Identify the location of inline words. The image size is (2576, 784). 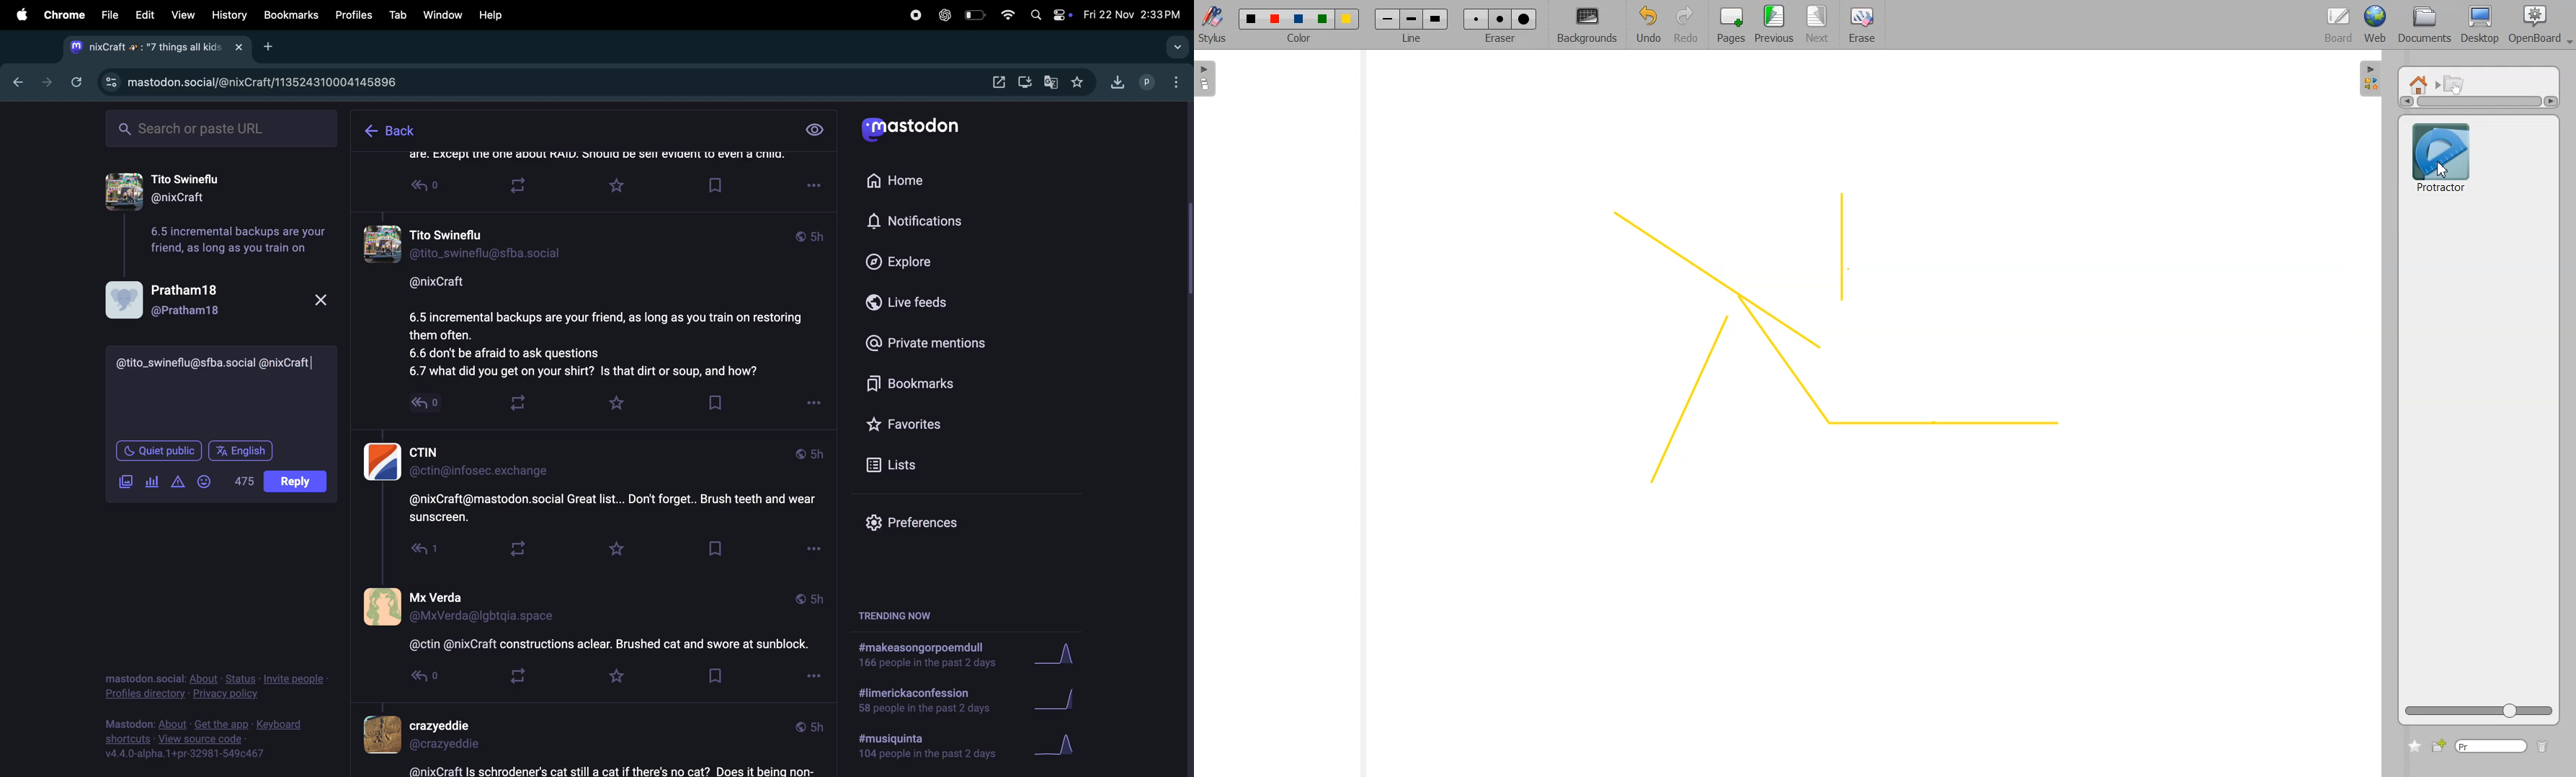
(244, 481).